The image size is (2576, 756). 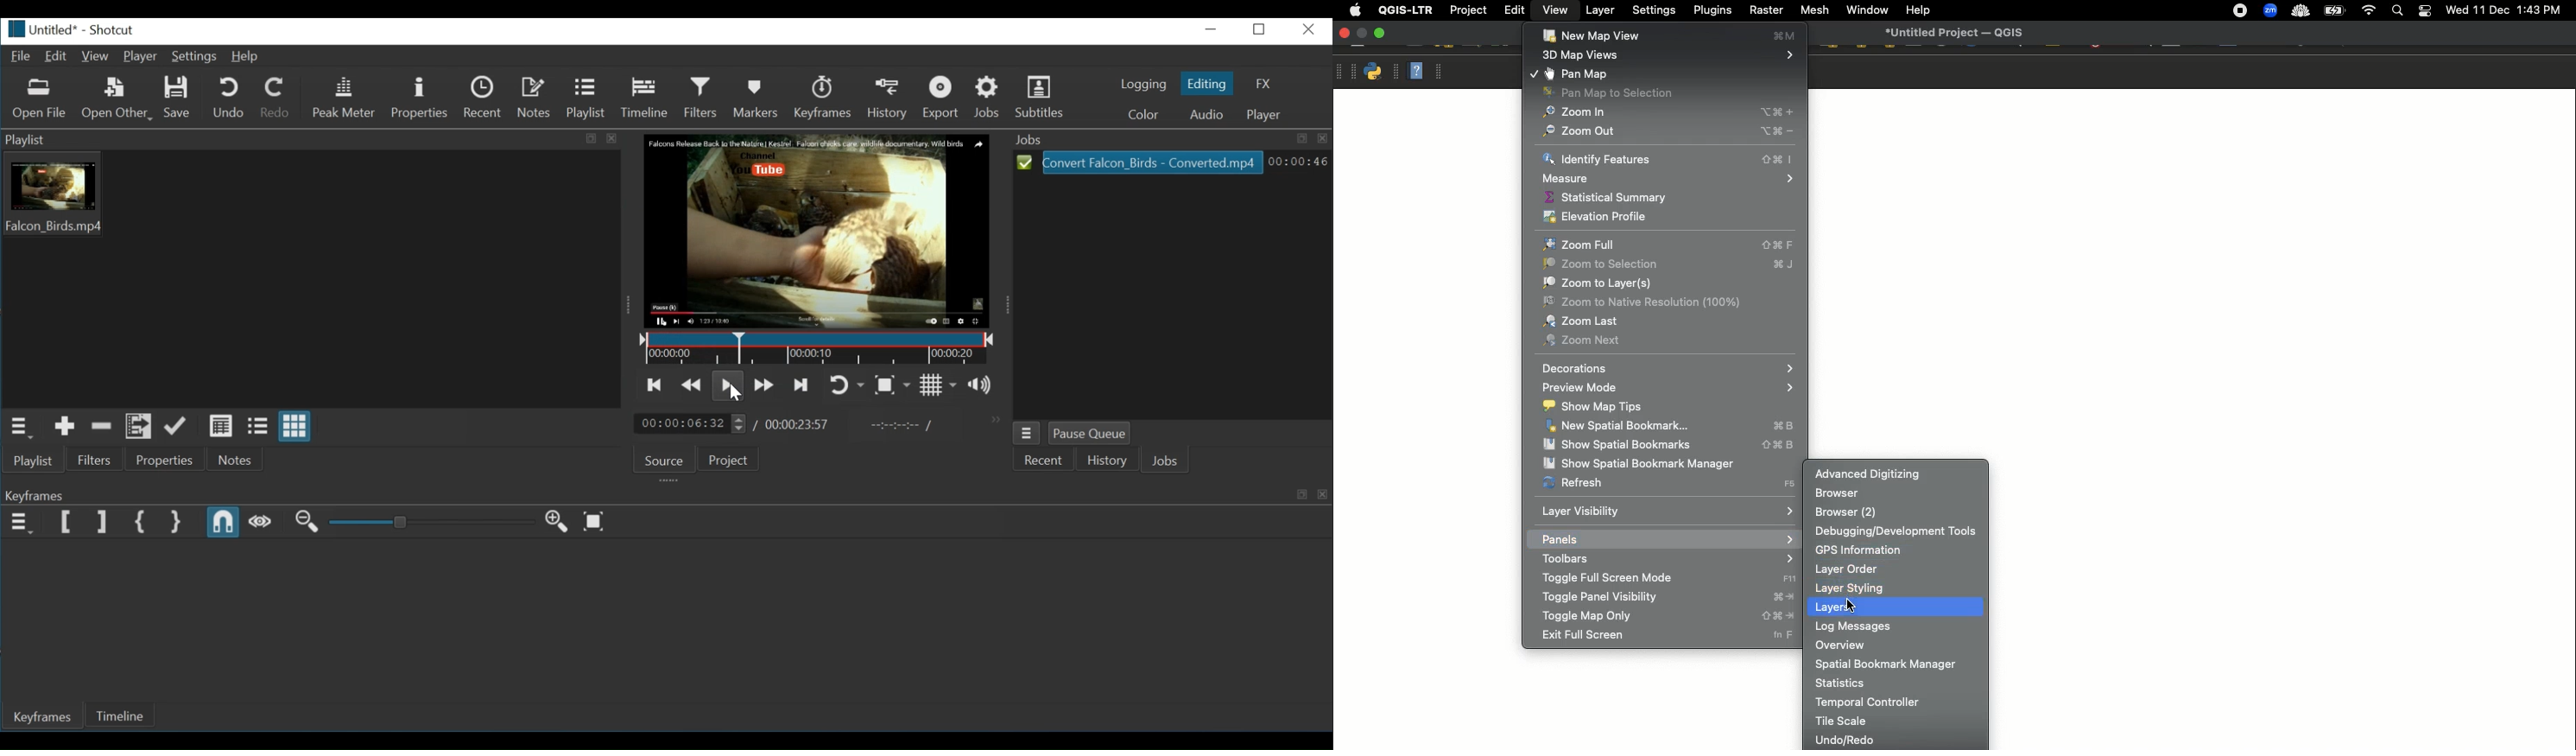 What do you see at coordinates (1896, 493) in the screenshot?
I see `Browser` at bounding box center [1896, 493].